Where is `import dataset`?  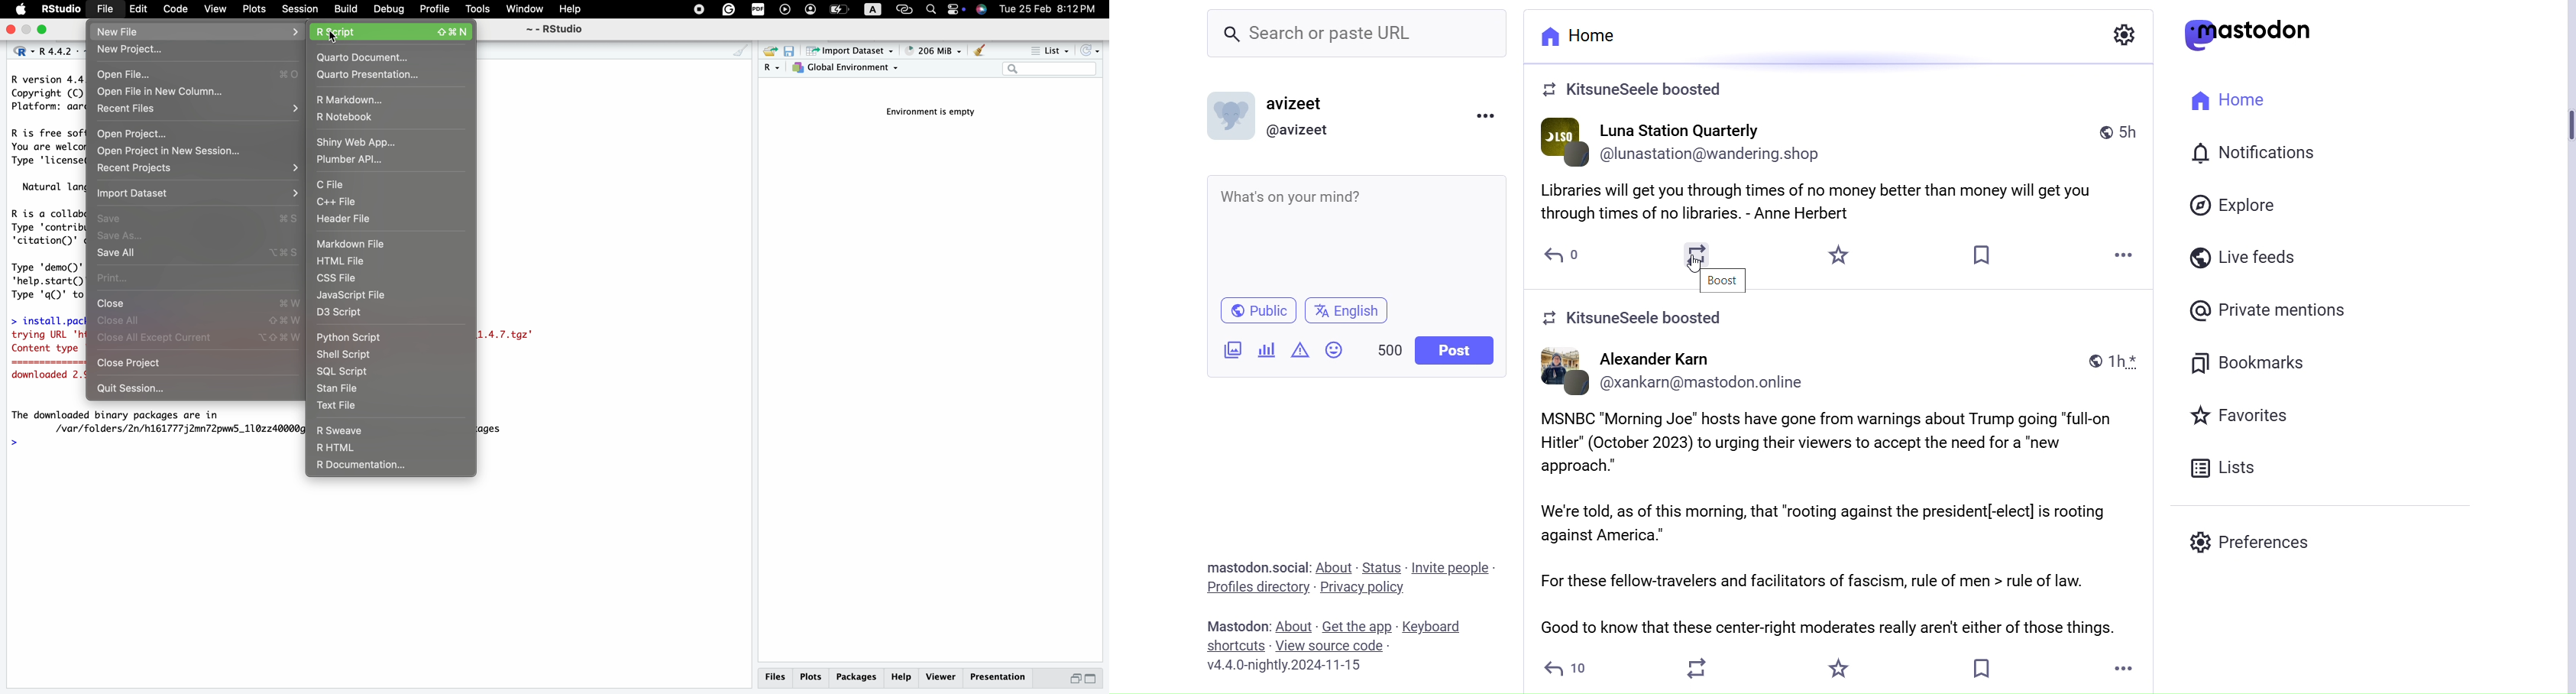 import dataset is located at coordinates (850, 52).